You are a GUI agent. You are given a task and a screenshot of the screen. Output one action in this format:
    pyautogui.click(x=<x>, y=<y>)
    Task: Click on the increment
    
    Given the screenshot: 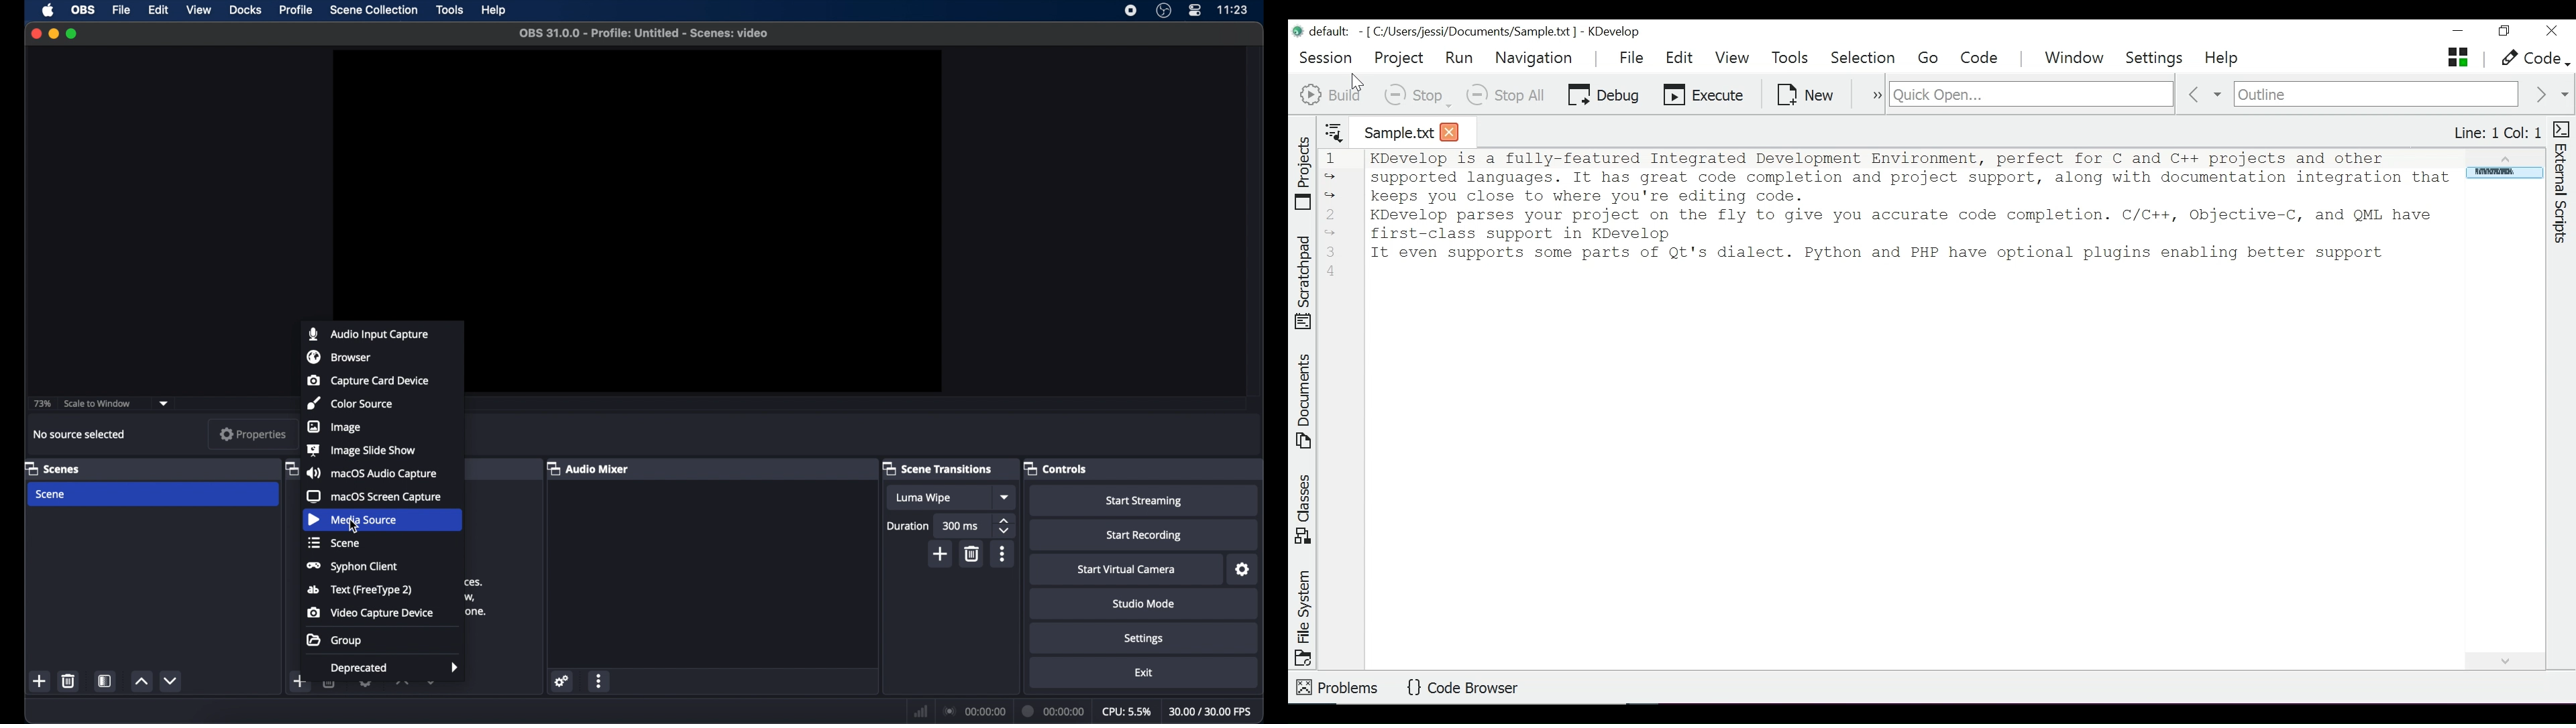 What is the action you would take?
    pyautogui.click(x=401, y=684)
    